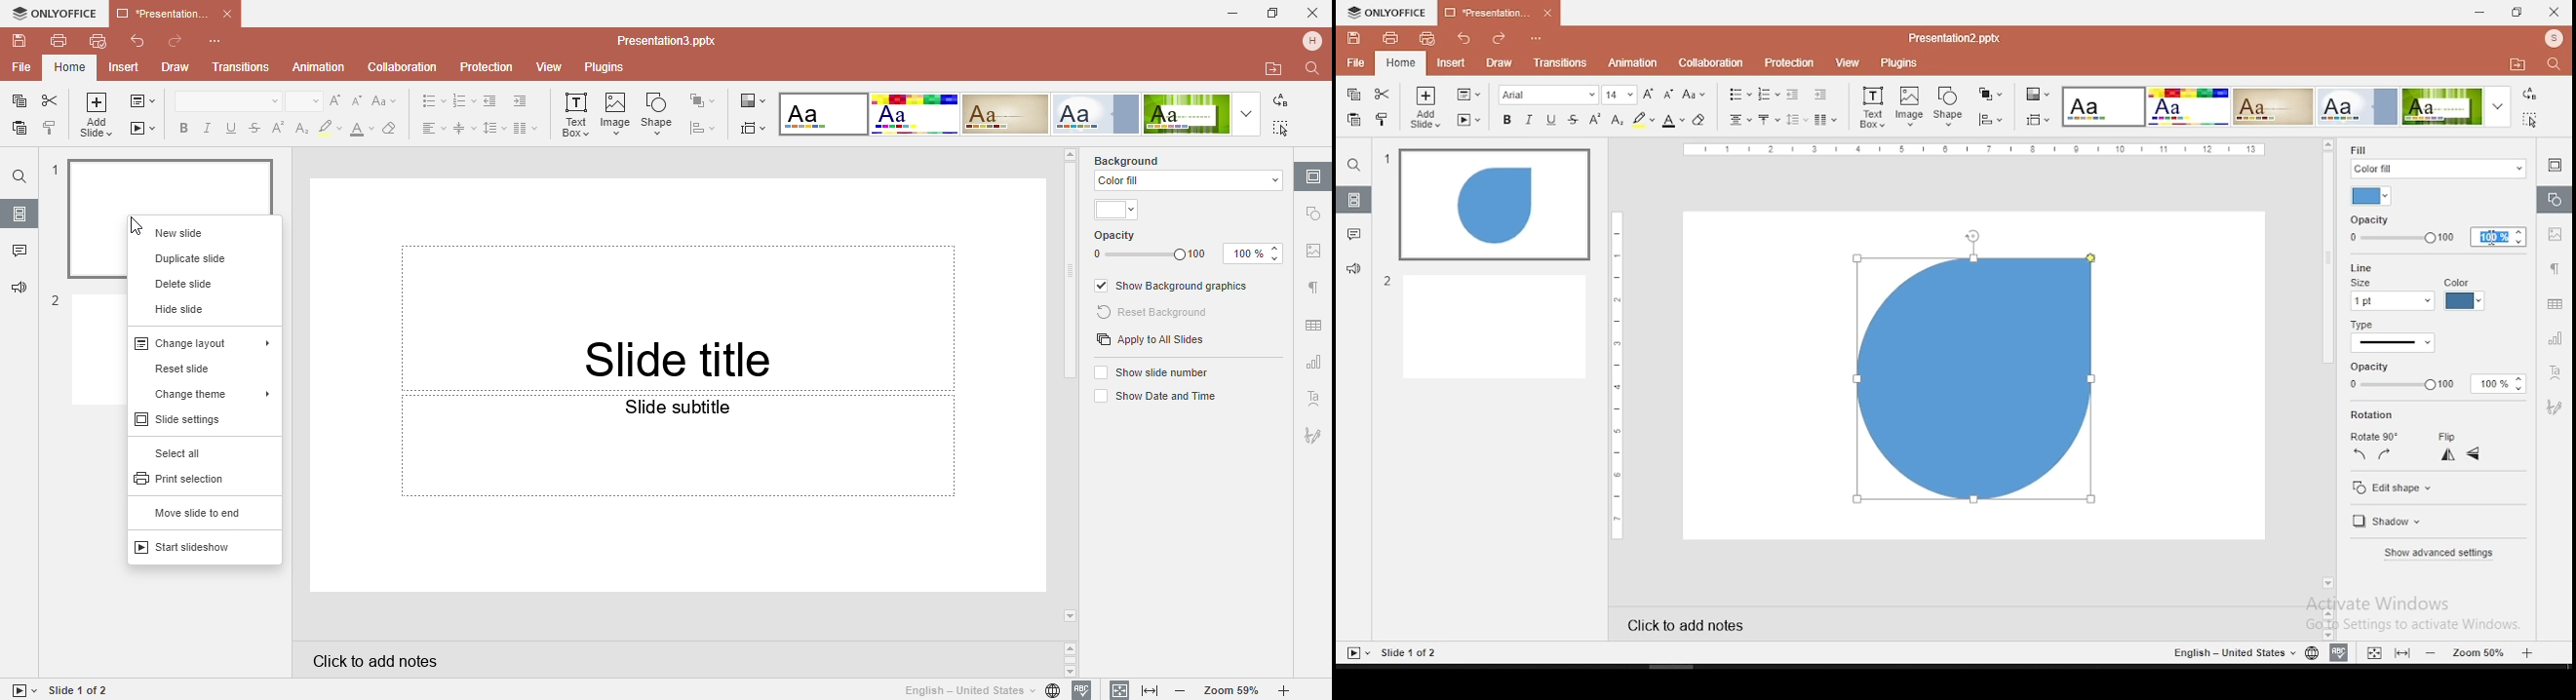 Image resolution: width=2576 pixels, height=700 pixels. Describe the element at coordinates (338, 99) in the screenshot. I see `Increment font size` at that location.